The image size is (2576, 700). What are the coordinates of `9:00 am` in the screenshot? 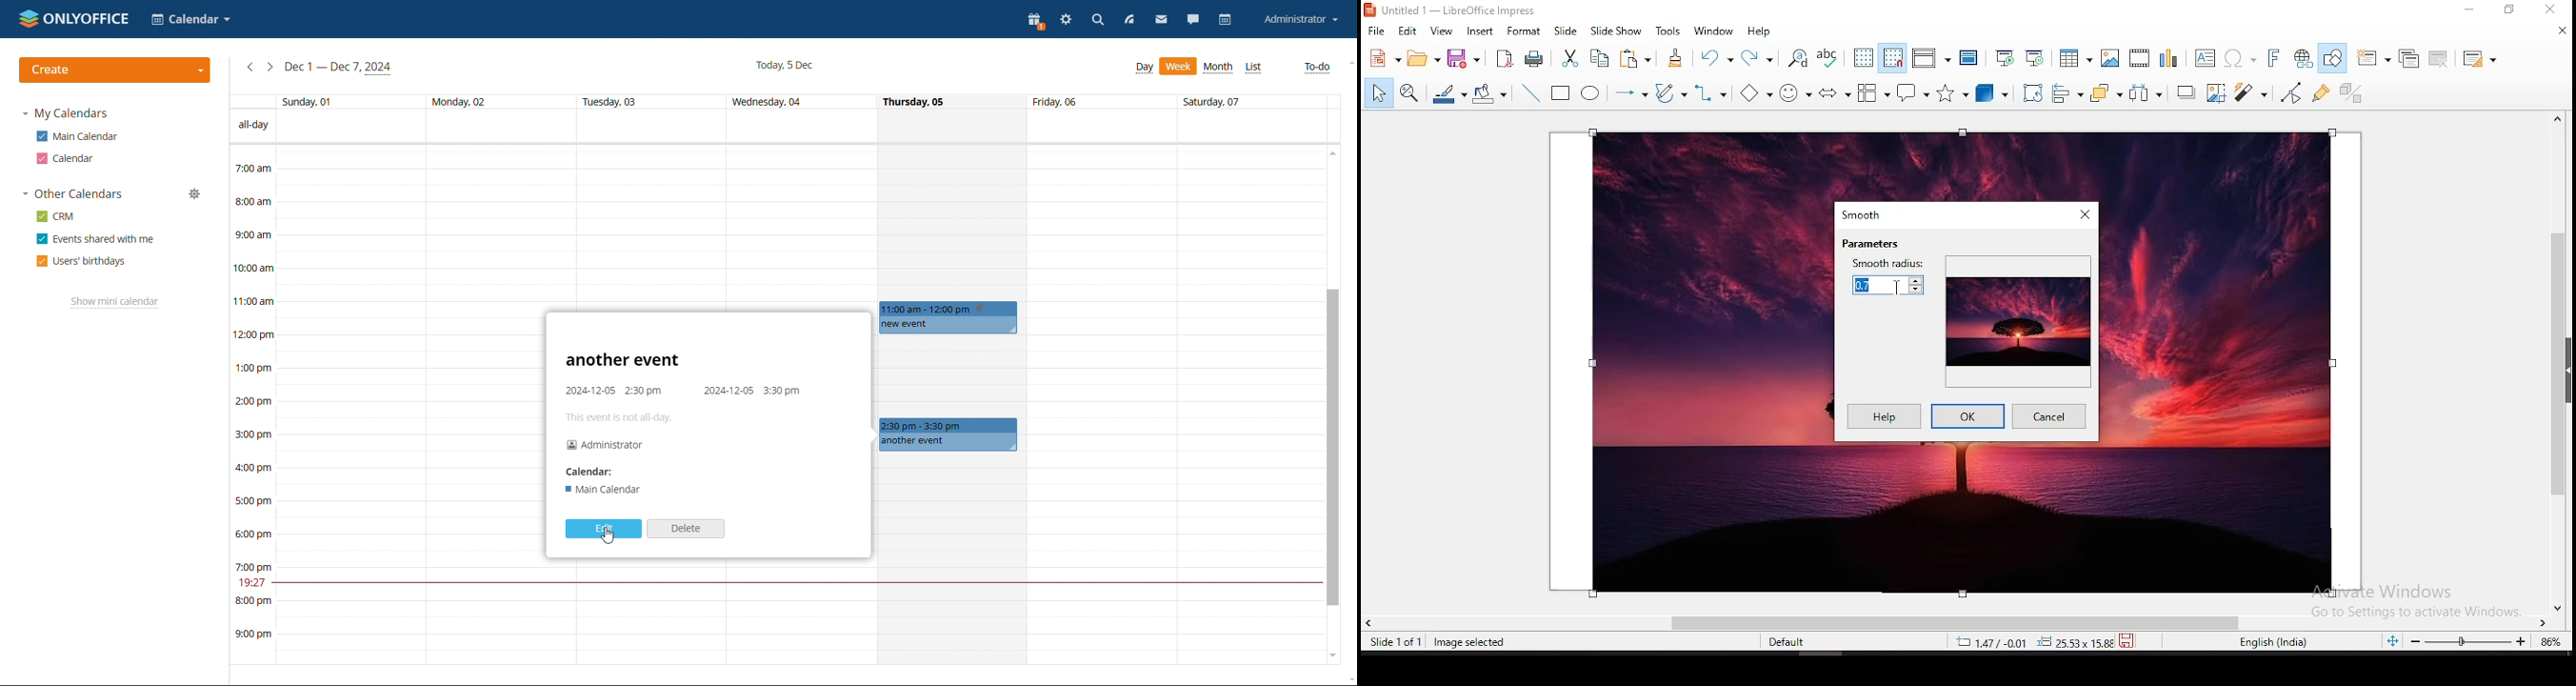 It's located at (252, 236).